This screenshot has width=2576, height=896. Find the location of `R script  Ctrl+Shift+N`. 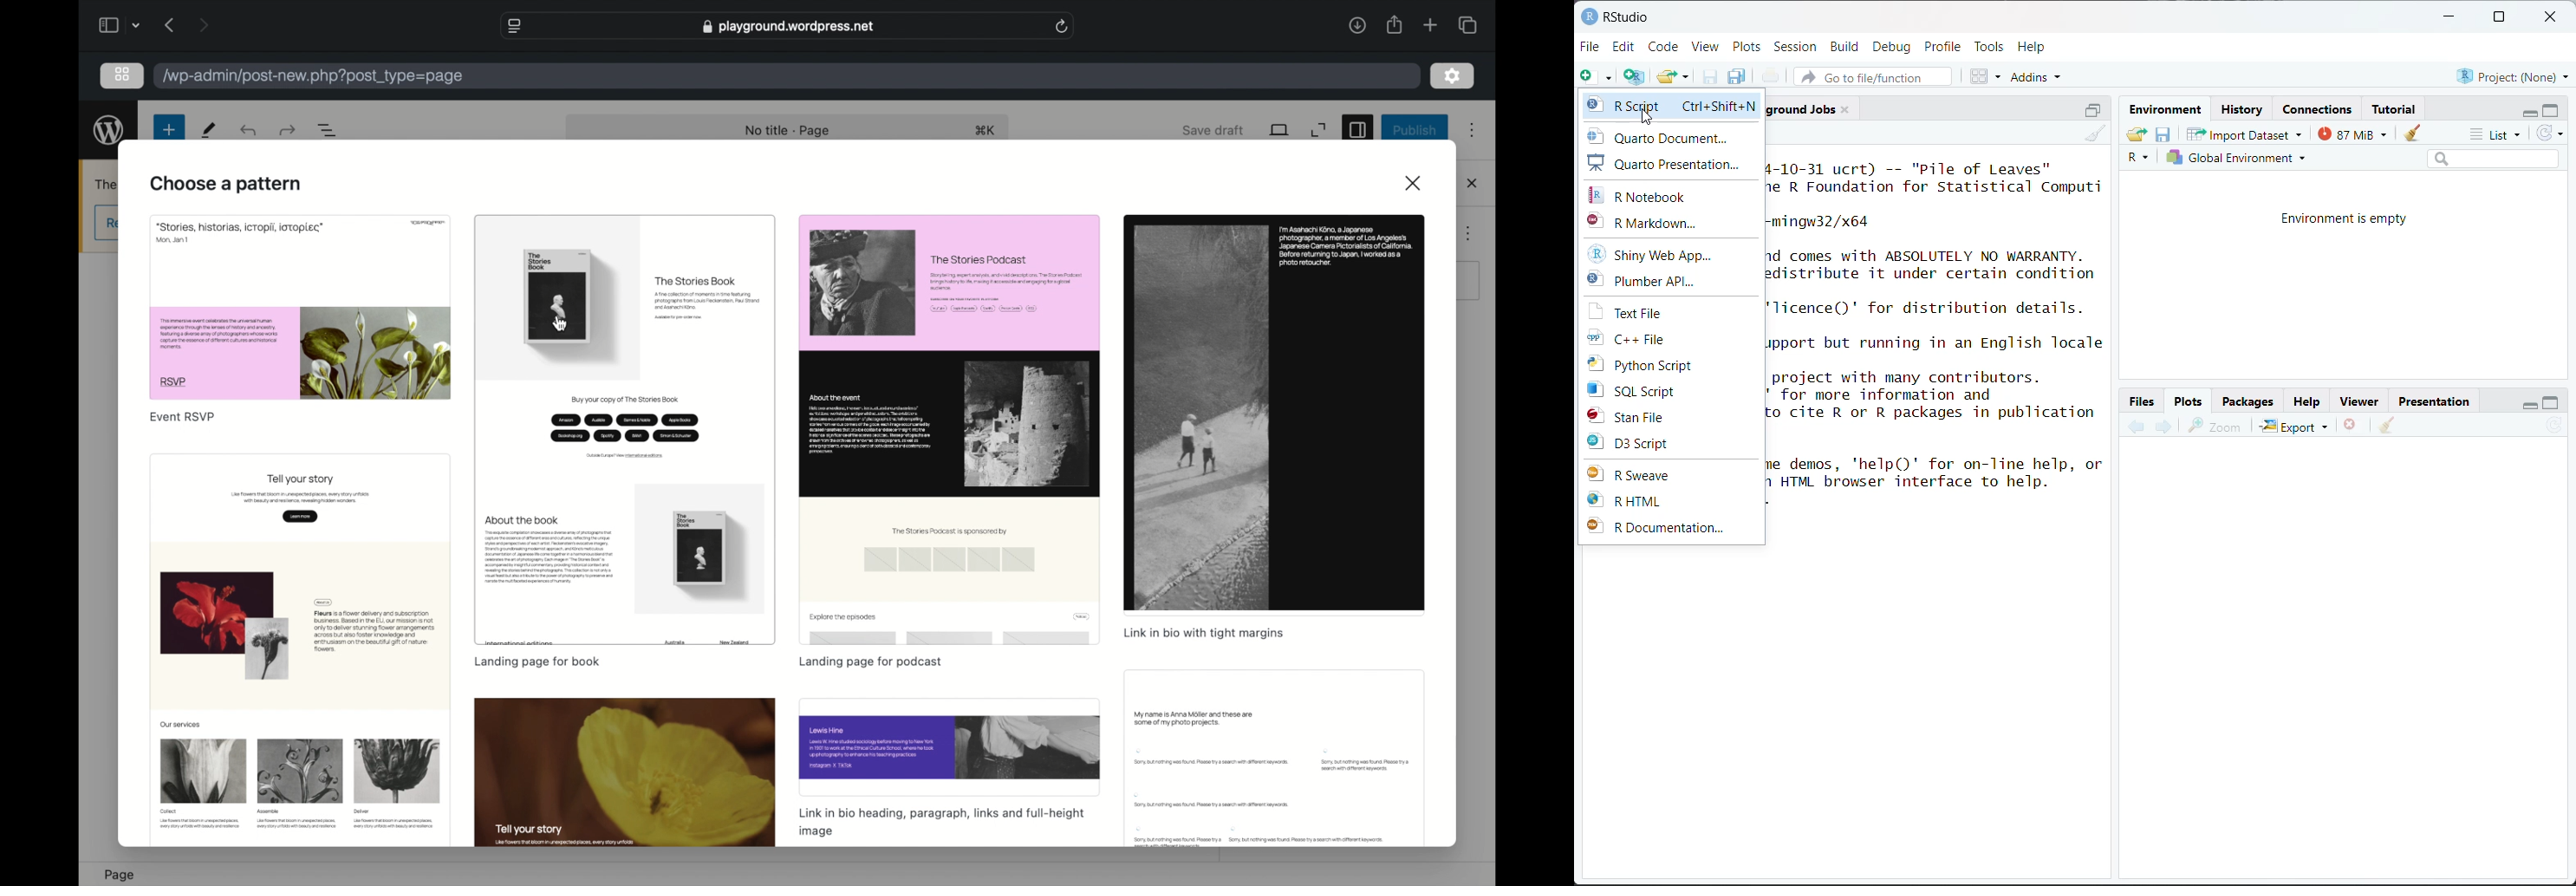

R script  Ctrl+Shift+N is located at coordinates (1671, 107).